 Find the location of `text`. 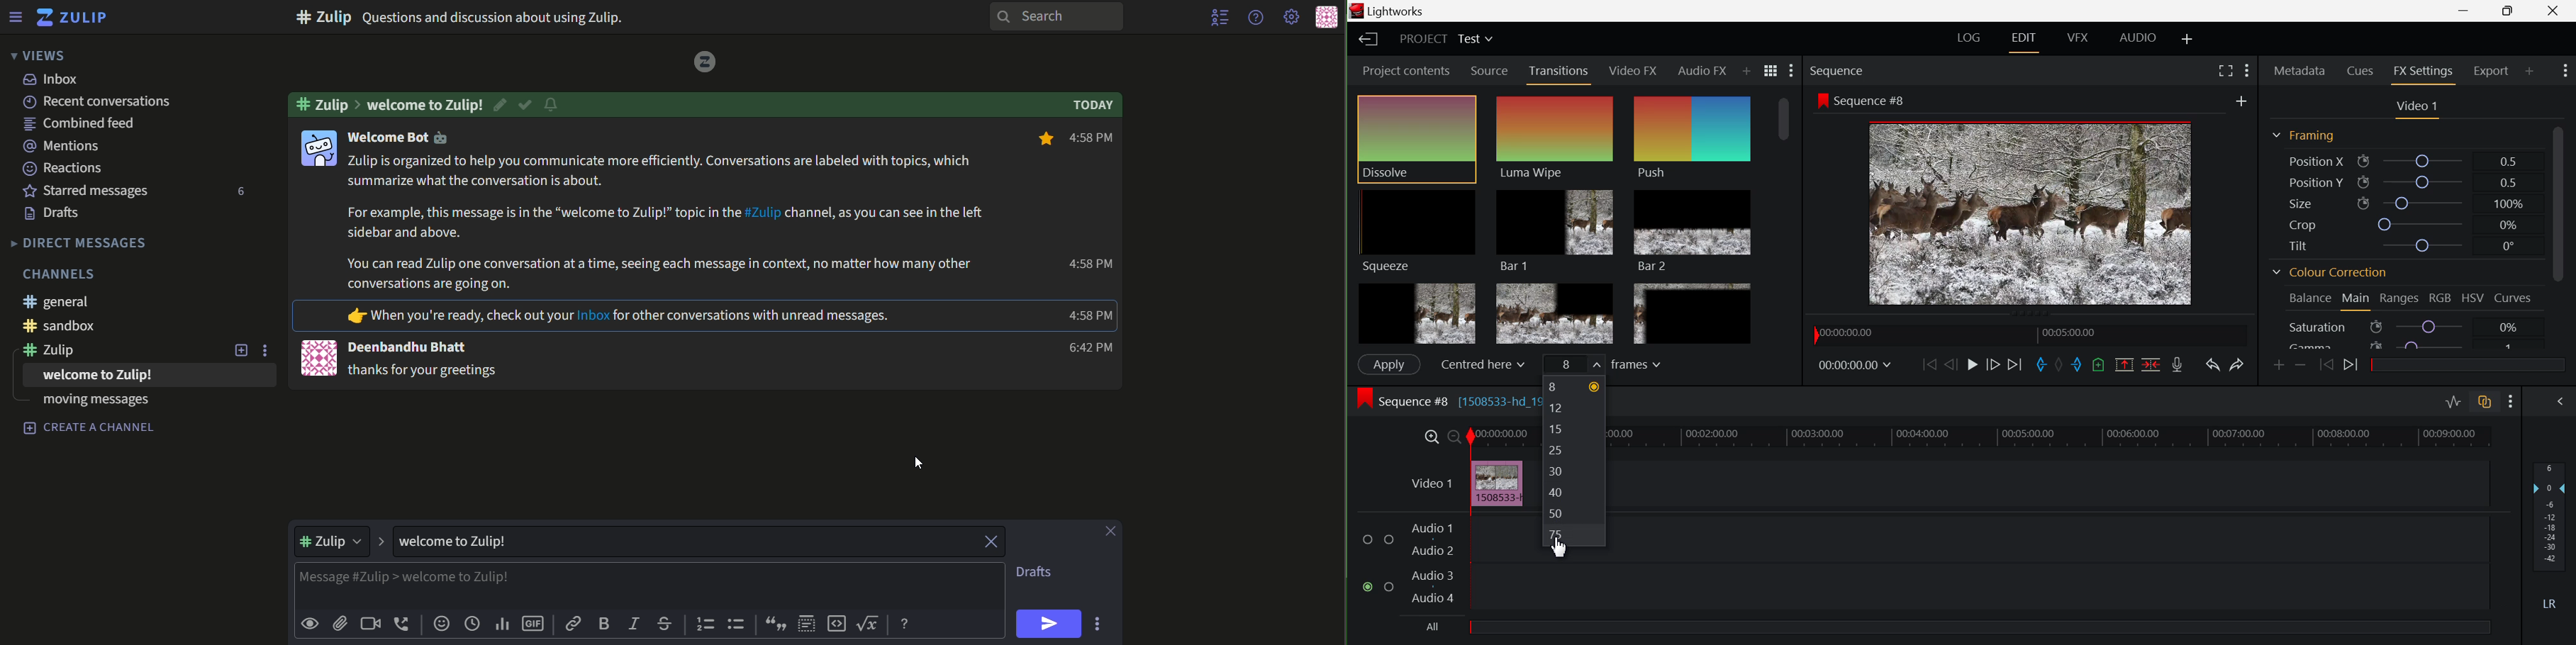

text is located at coordinates (80, 242).